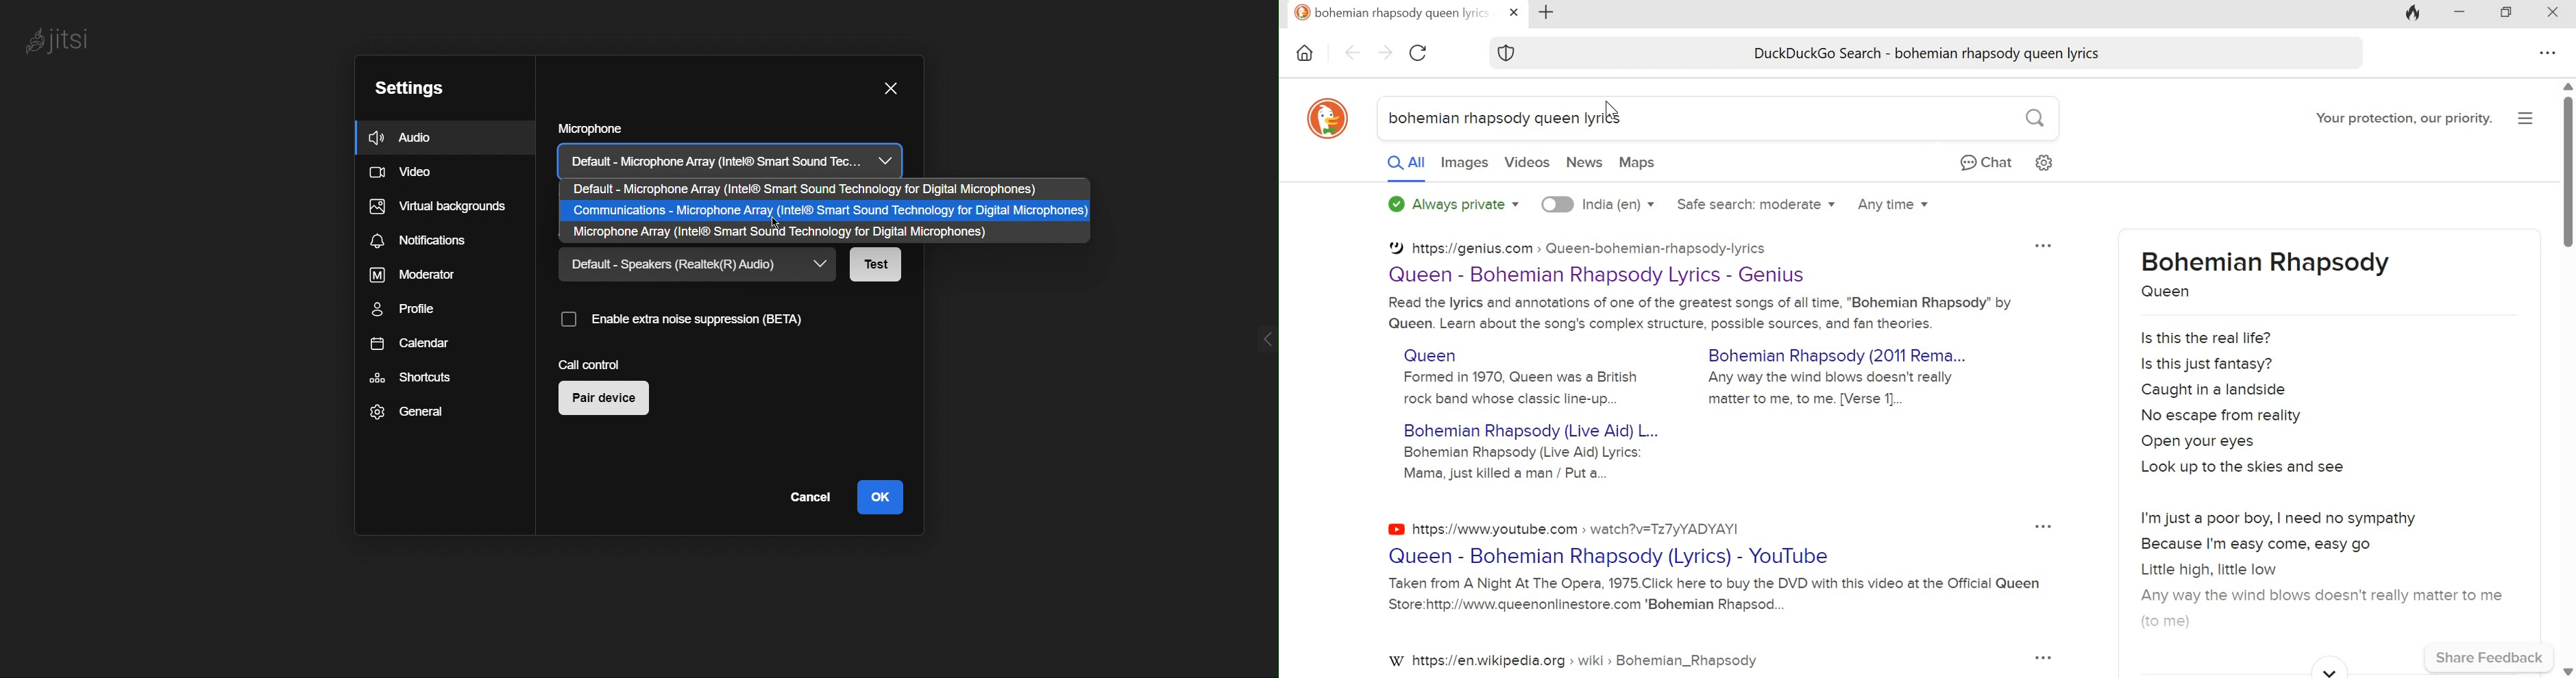 Image resolution: width=2576 pixels, height=700 pixels. Describe the element at coordinates (408, 310) in the screenshot. I see `Profile` at that location.